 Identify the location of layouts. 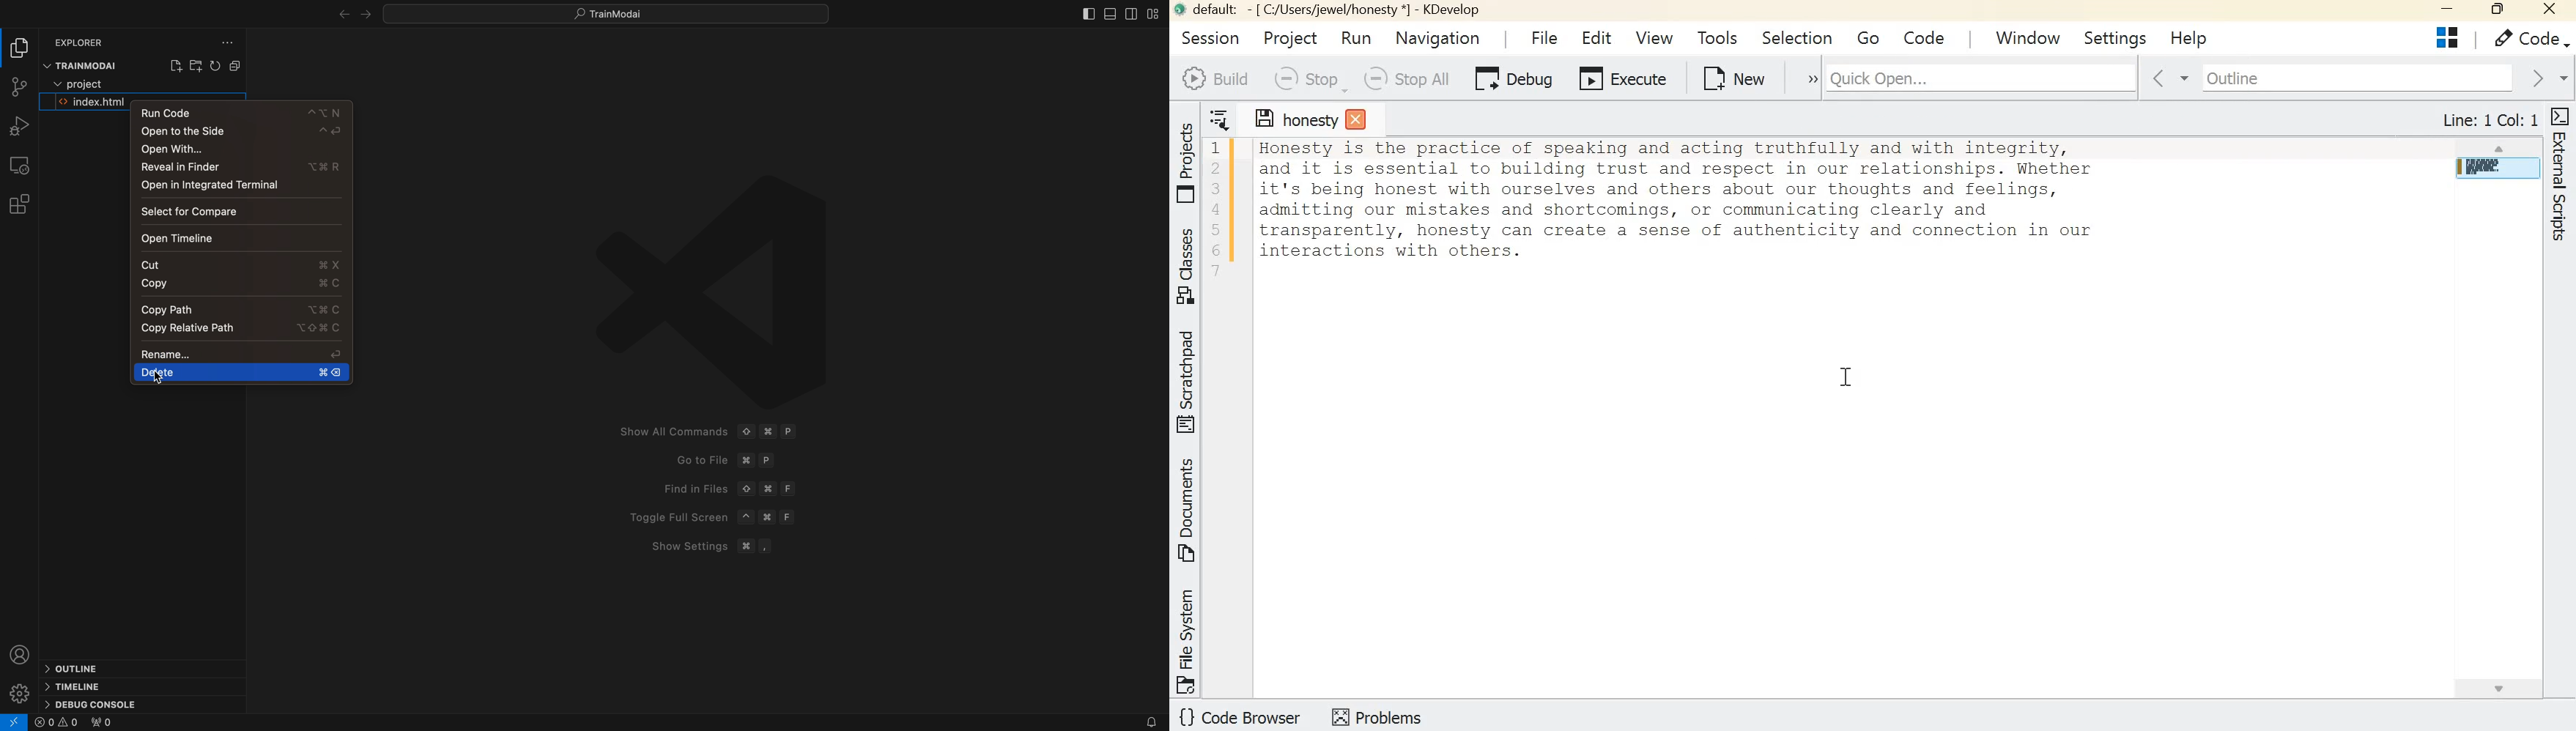
(1156, 13).